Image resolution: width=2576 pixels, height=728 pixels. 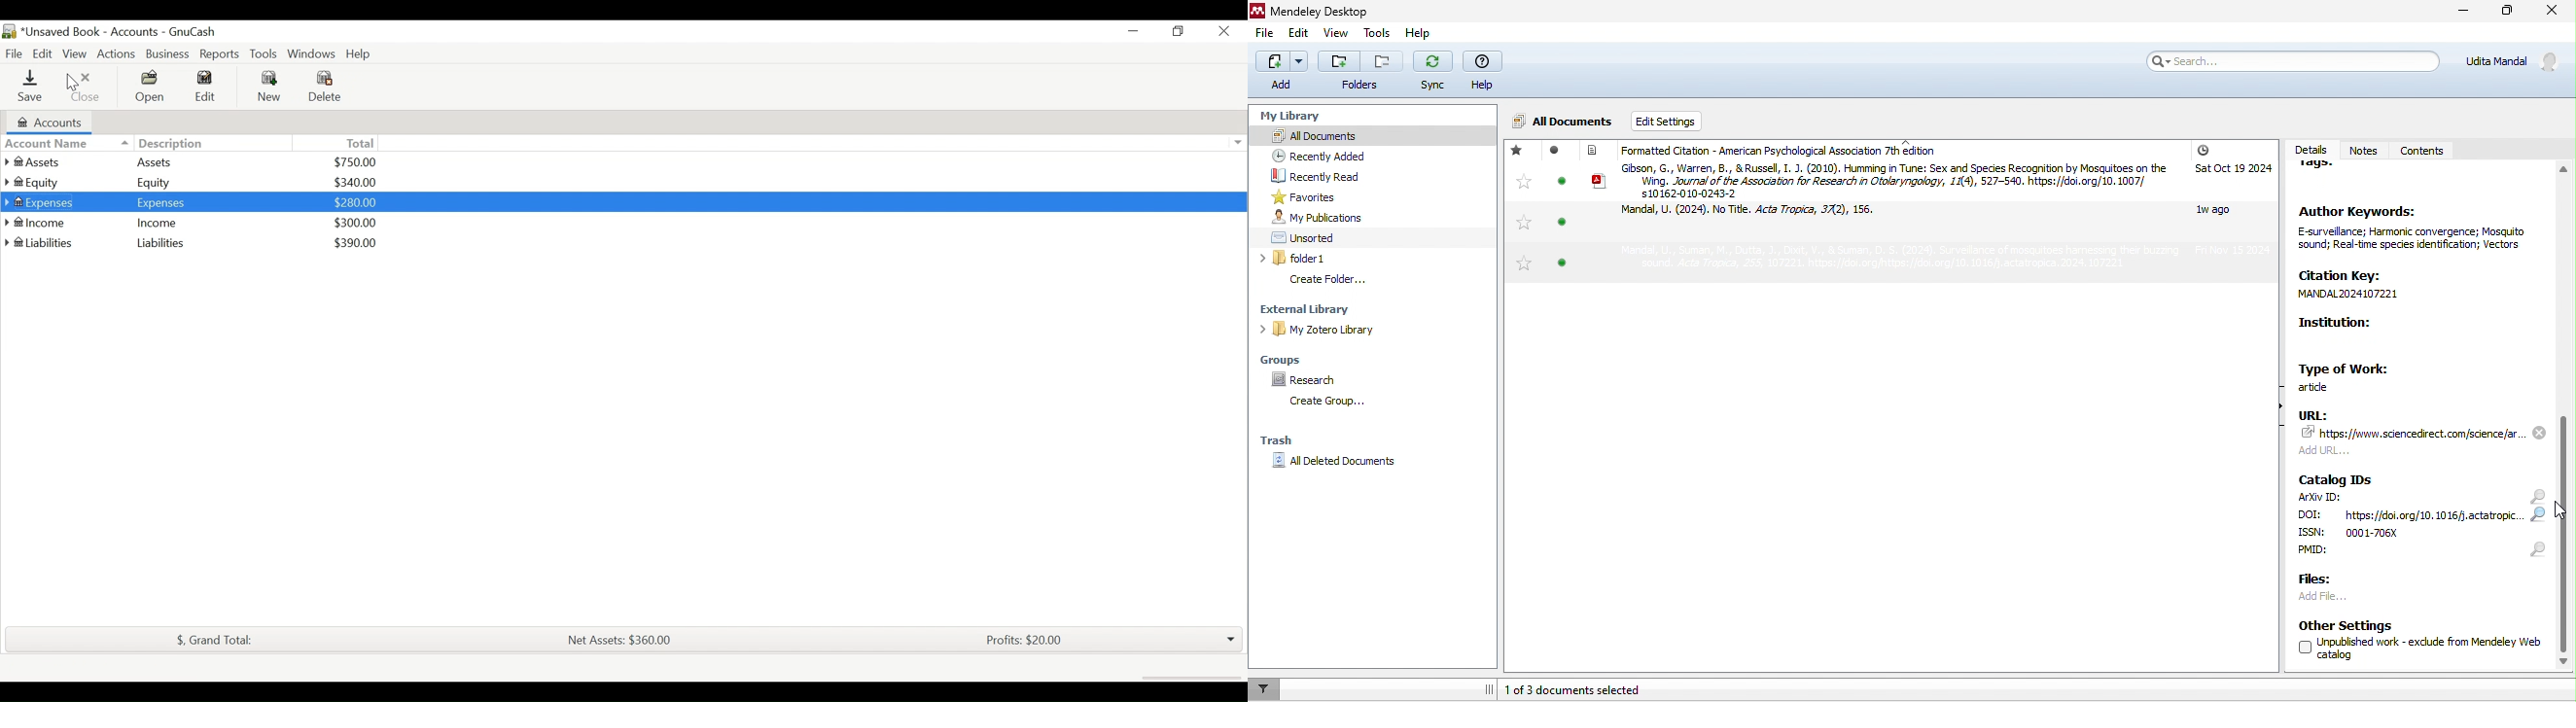 What do you see at coordinates (2564, 526) in the screenshot?
I see `slider moved` at bounding box center [2564, 526].